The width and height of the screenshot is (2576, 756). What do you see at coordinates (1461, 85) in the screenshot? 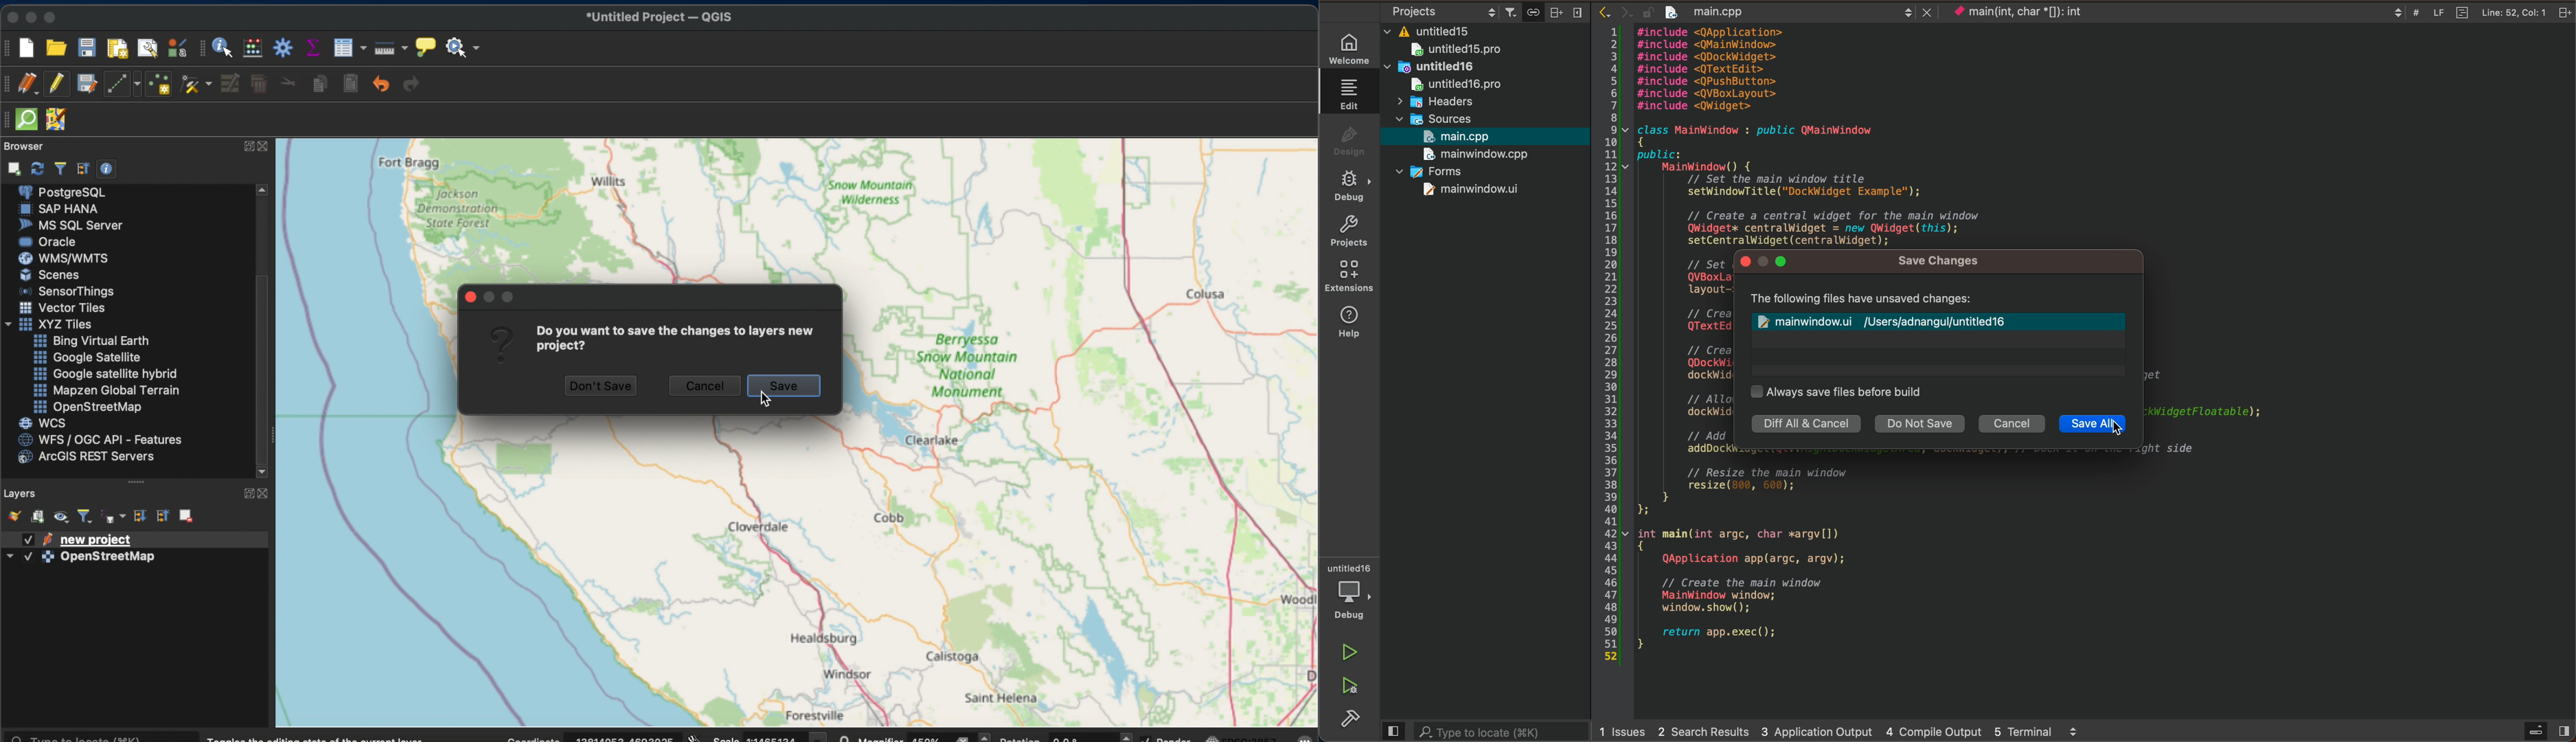
I see `untitledpro` at bounding box center [1461, 85].